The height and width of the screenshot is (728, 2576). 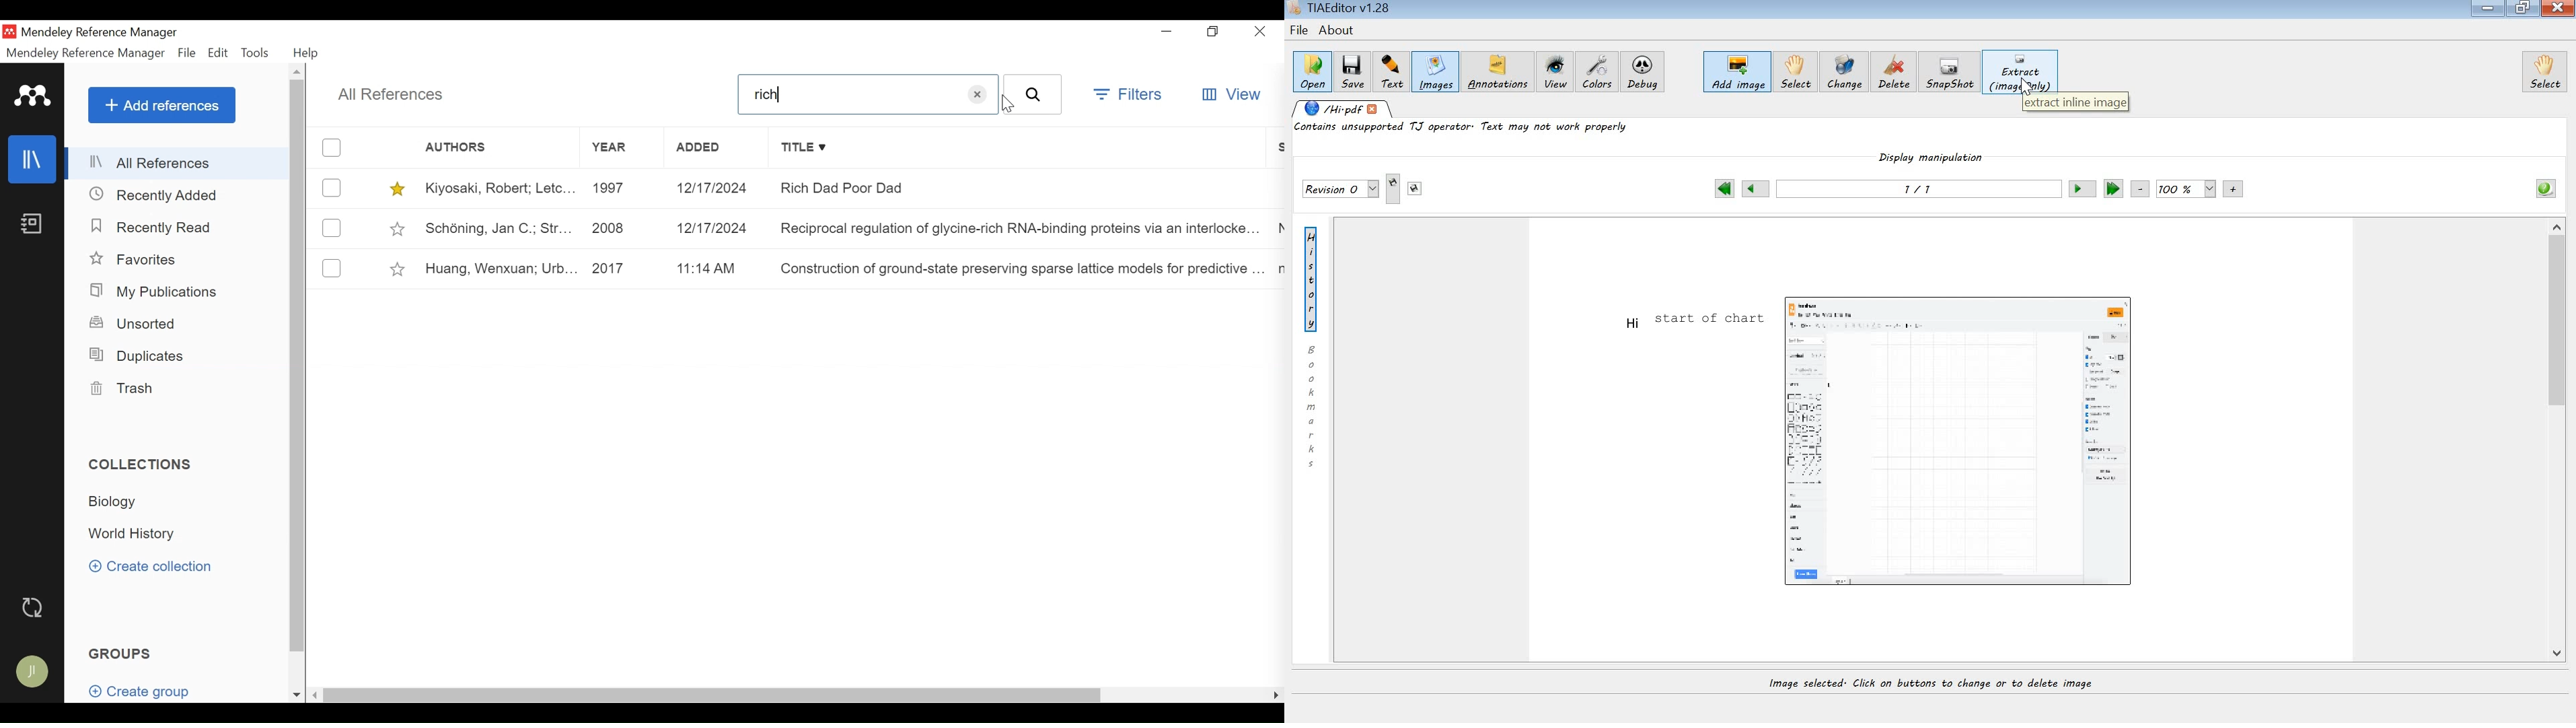 I want to click on Scroll down, so click(x=296, y=695).